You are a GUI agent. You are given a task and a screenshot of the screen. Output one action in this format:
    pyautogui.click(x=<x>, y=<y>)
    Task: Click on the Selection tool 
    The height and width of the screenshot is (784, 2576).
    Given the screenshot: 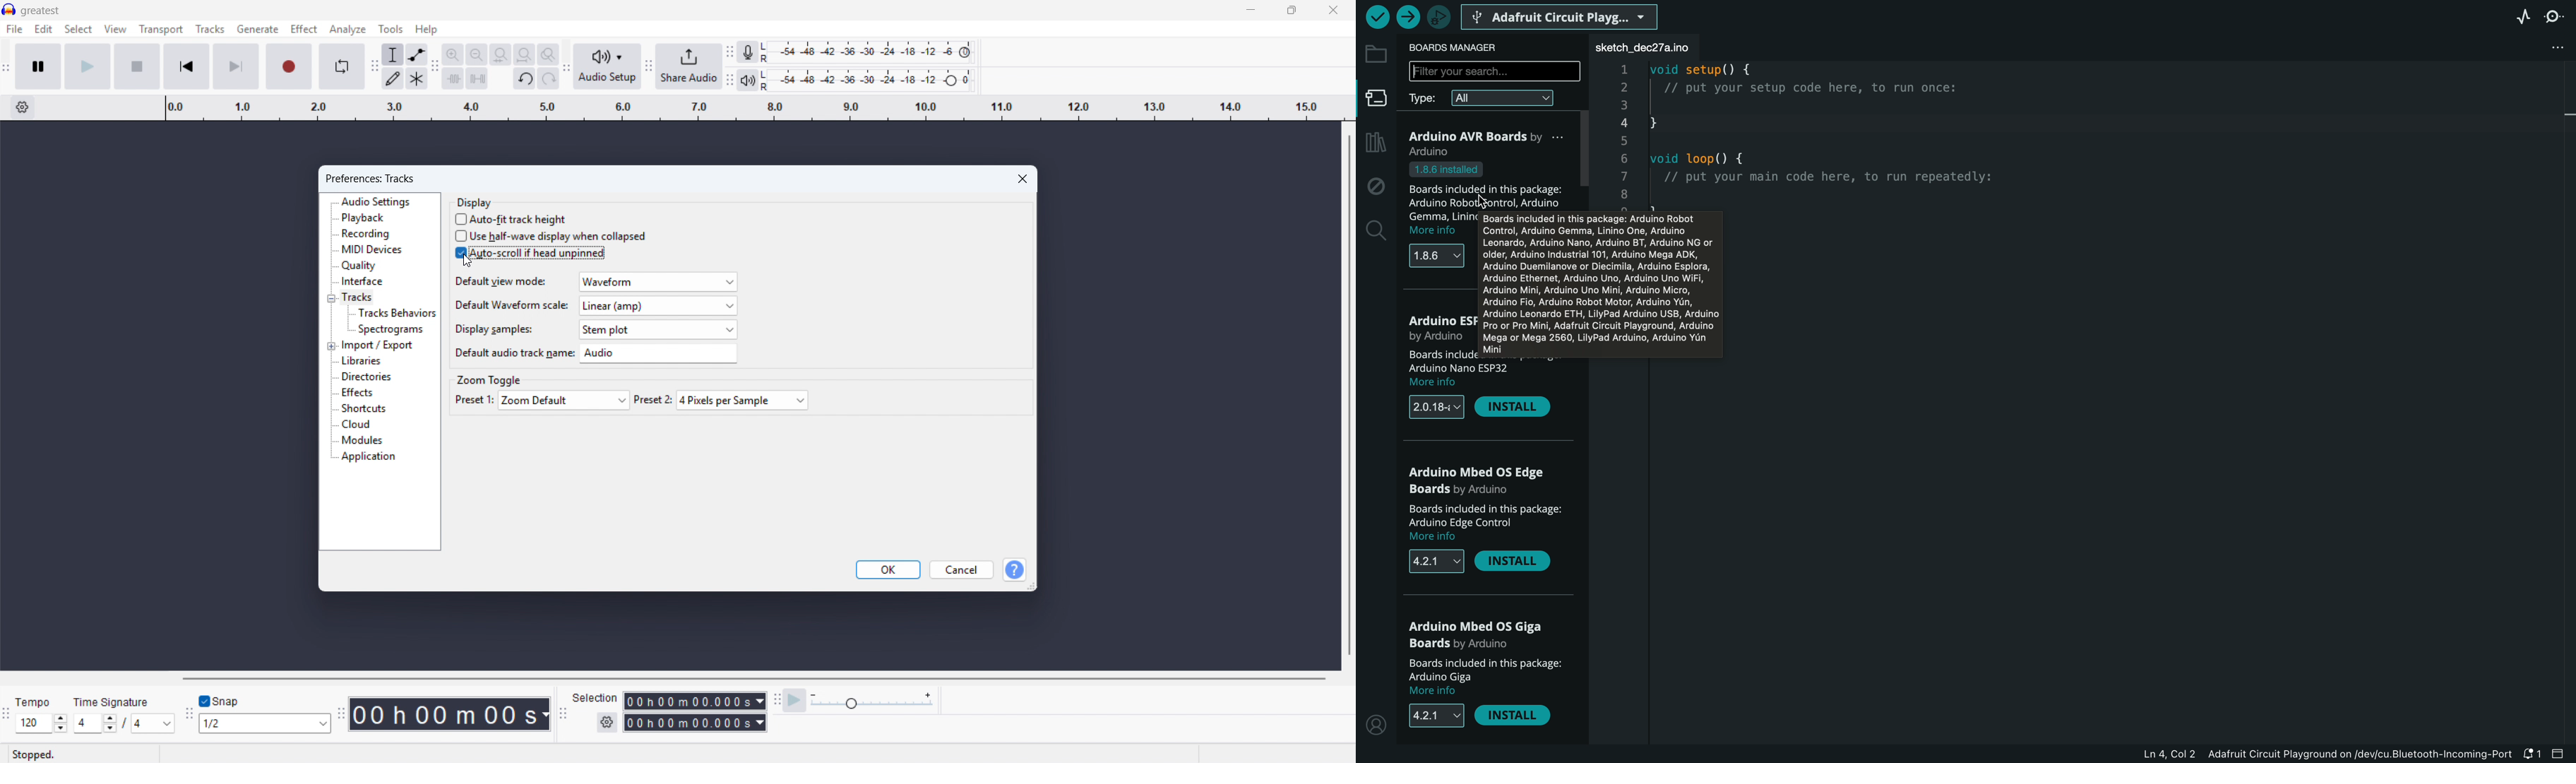 What is the action you would take?
    pyautogui.click(x=393, y=54)
    